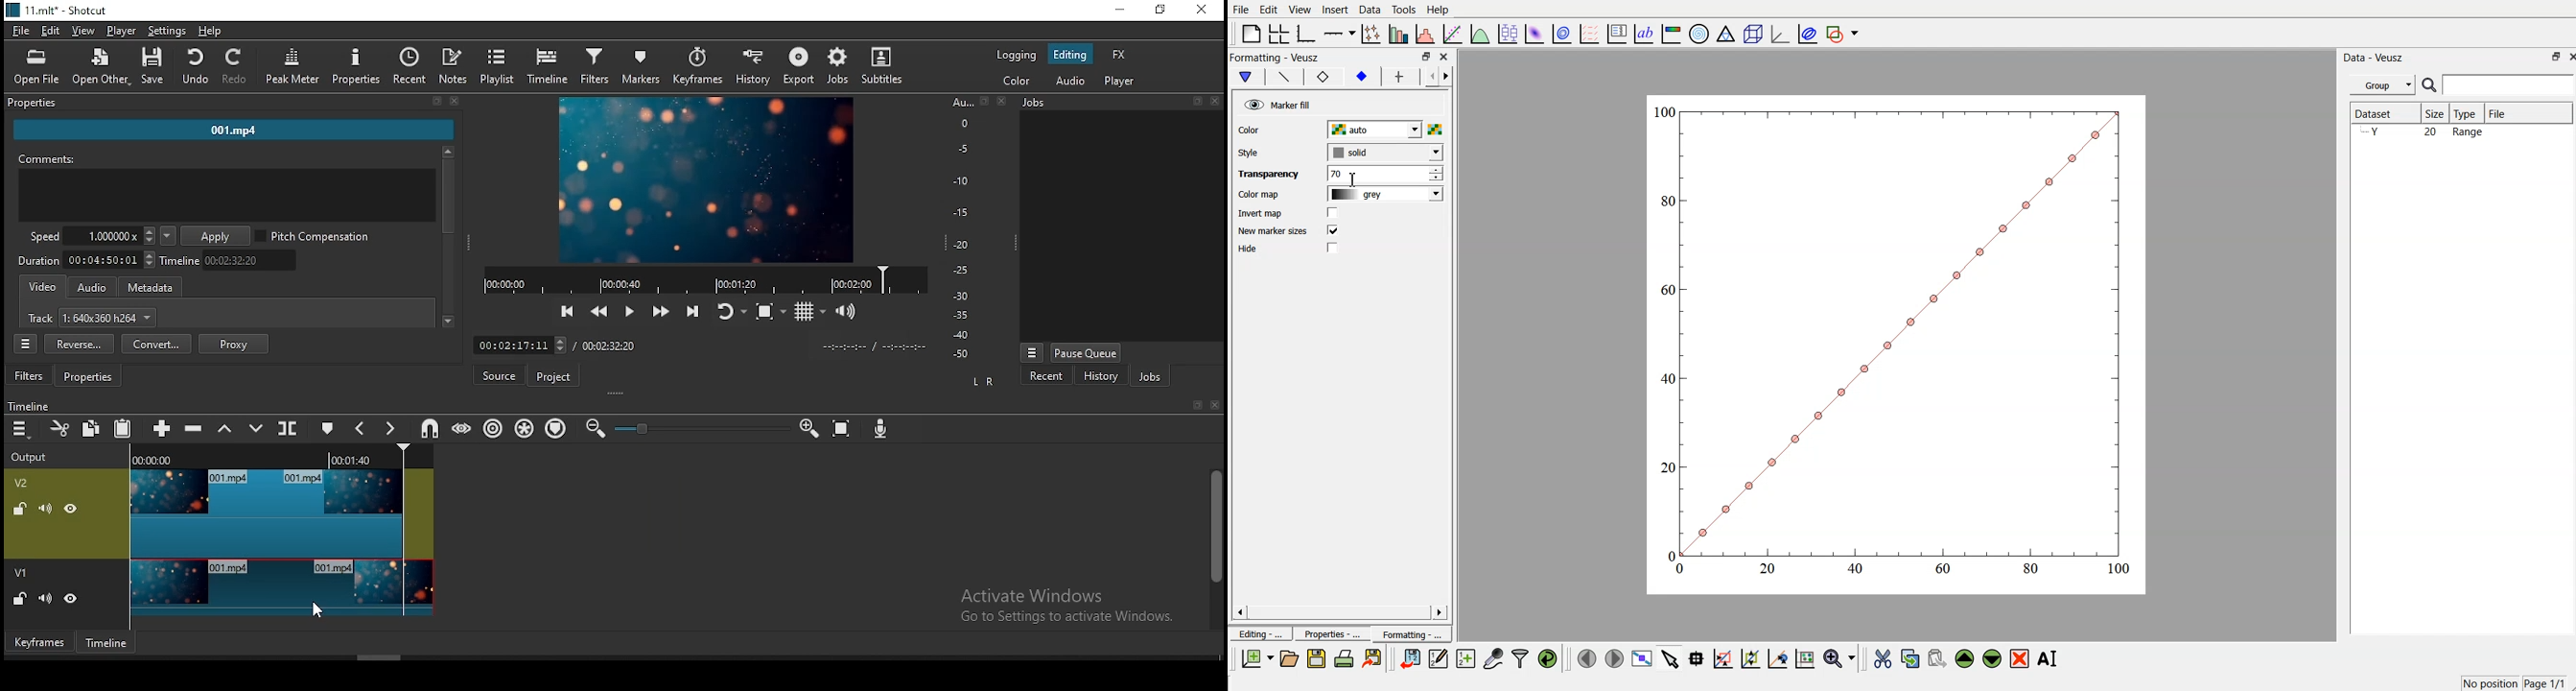  Describe the element at coordinates (29, 456) in the screenshot. I see `OUTPUT` at that location.